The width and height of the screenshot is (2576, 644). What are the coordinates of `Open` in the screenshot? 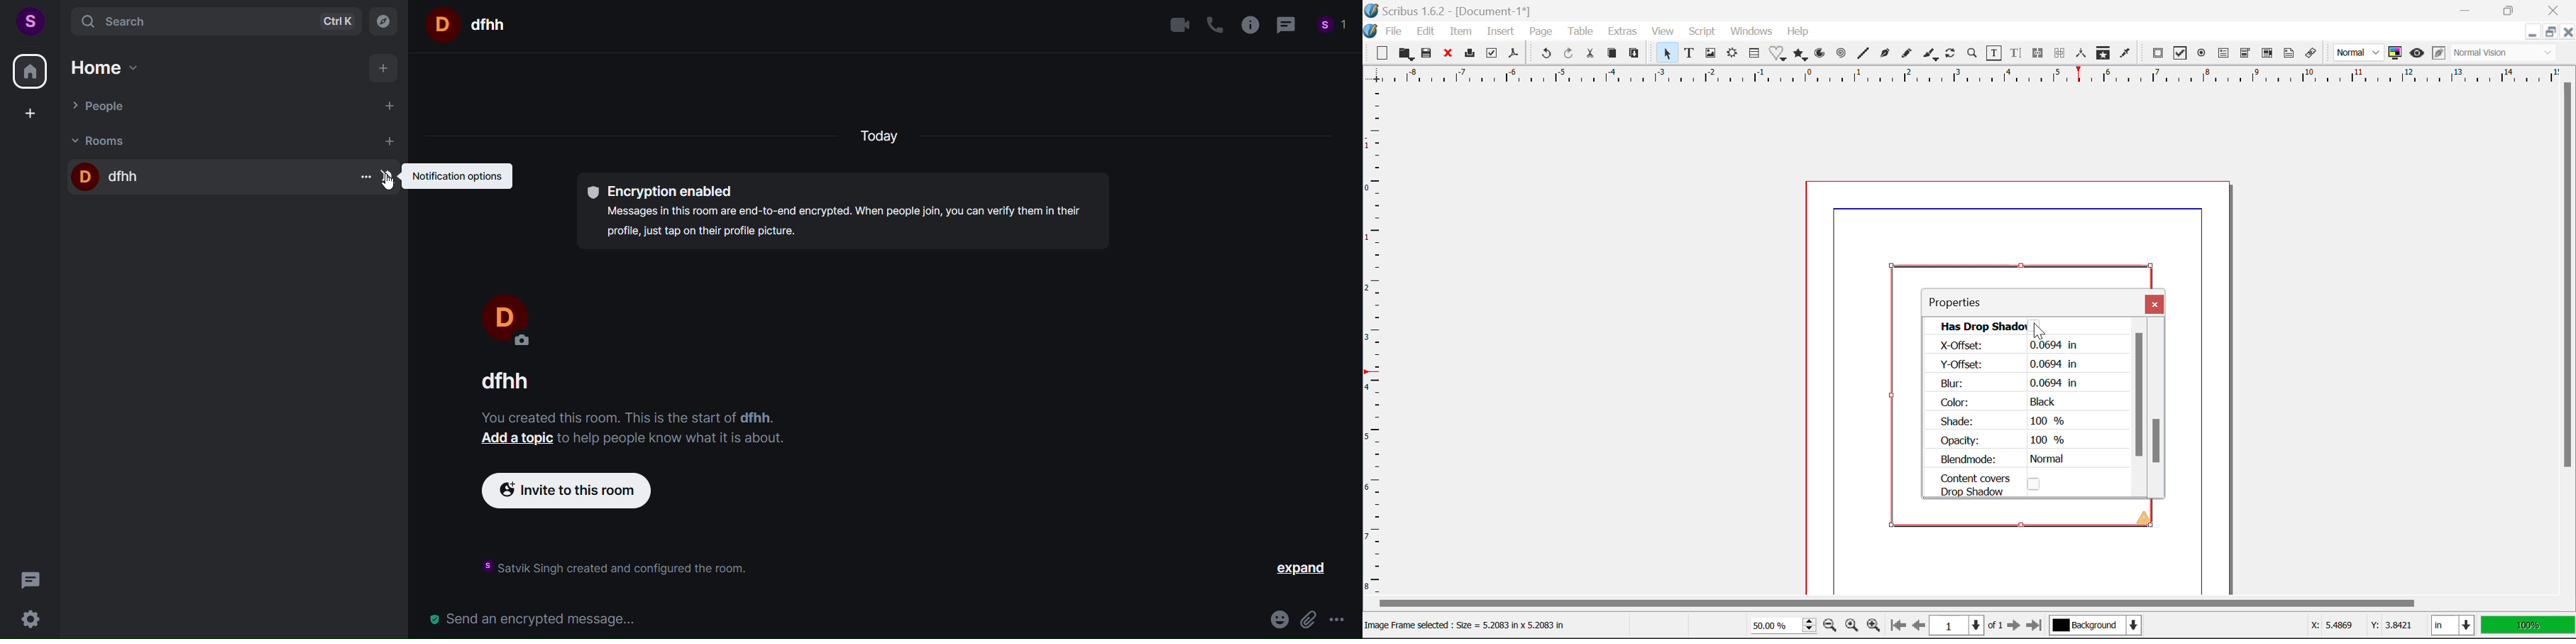 It's located at (1405, 54).